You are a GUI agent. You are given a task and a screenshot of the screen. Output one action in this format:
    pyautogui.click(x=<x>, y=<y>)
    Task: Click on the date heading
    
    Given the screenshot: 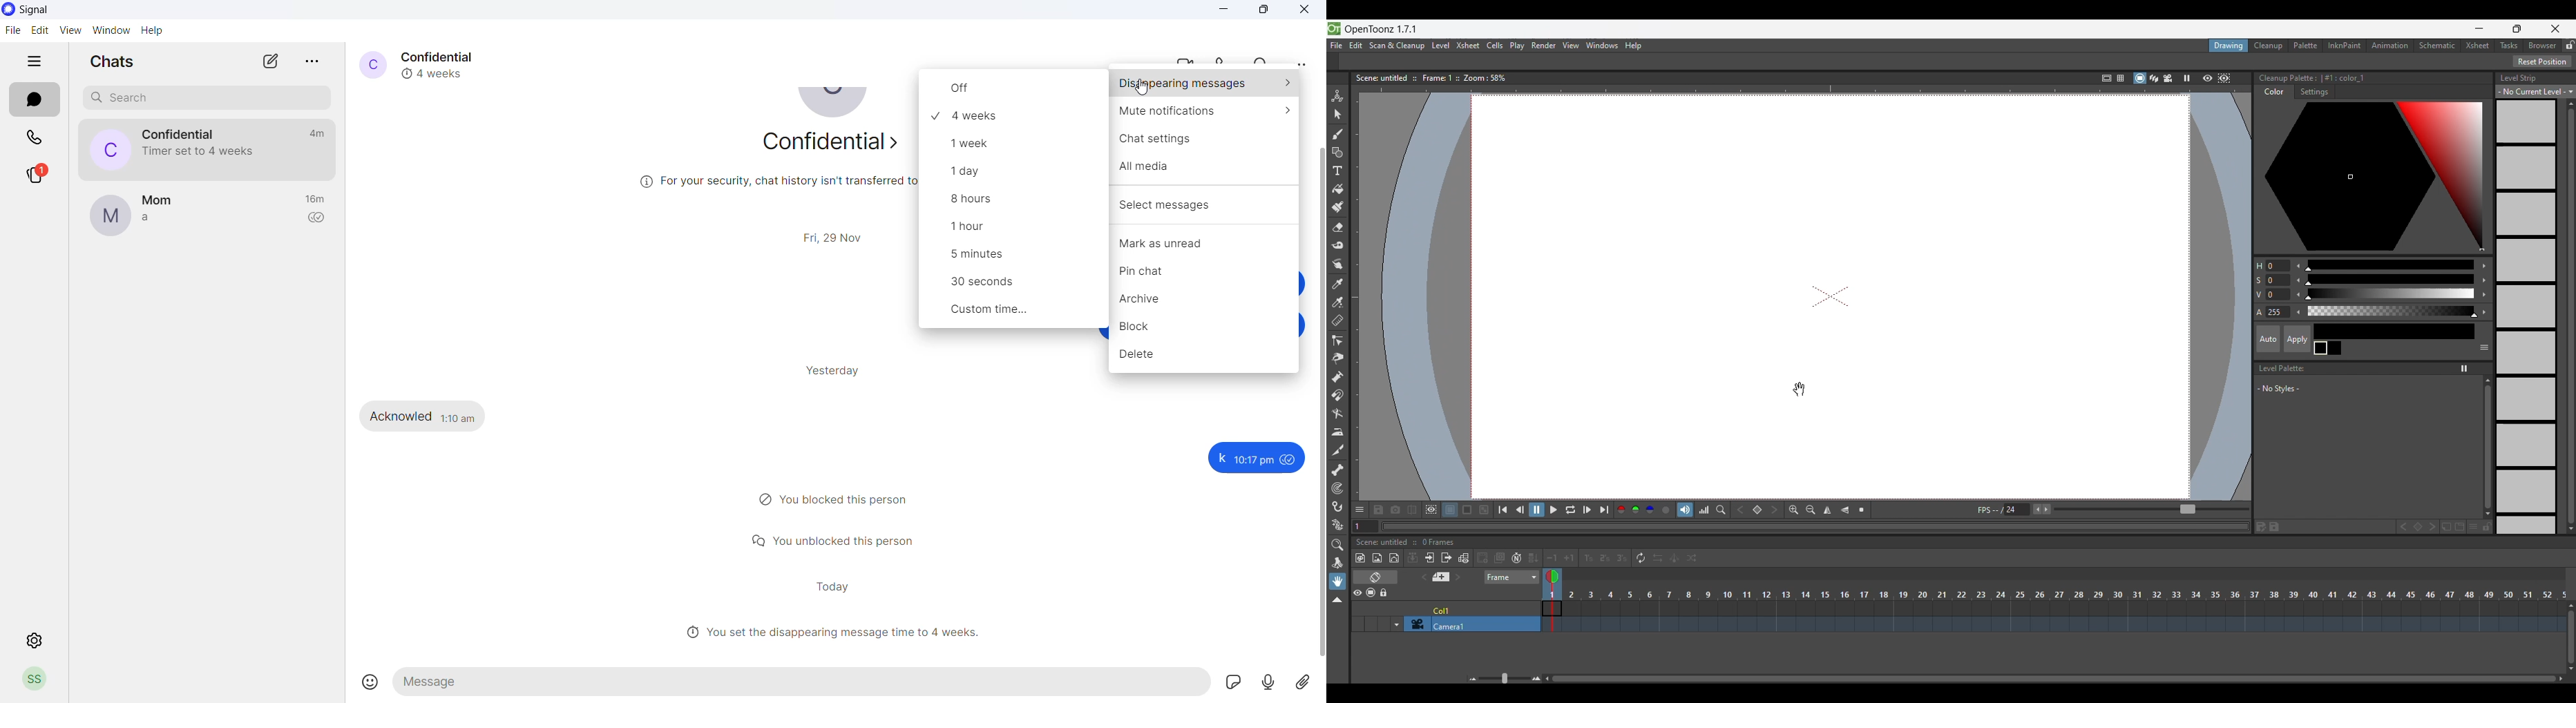 What is the action you would take?
    pyautogui.click(x=838, y=235)
    